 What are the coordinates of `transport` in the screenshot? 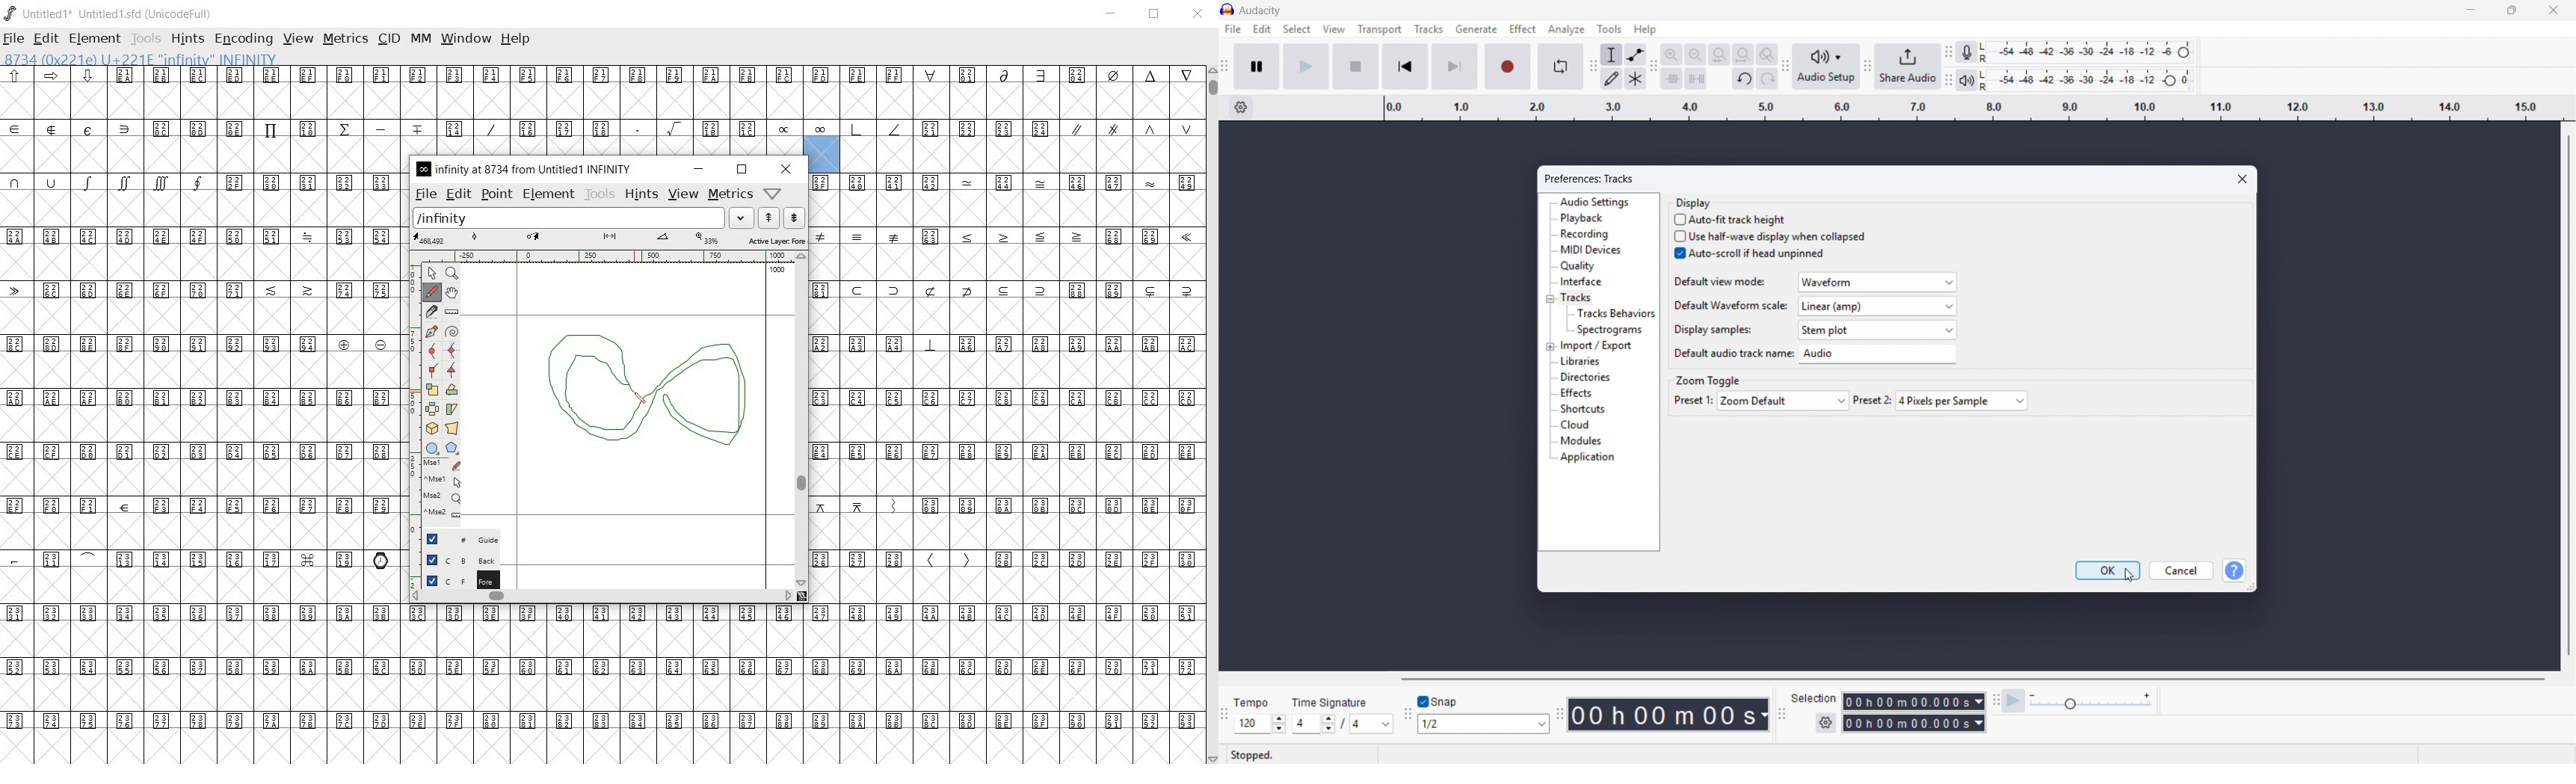 It's located at (1380, 29).